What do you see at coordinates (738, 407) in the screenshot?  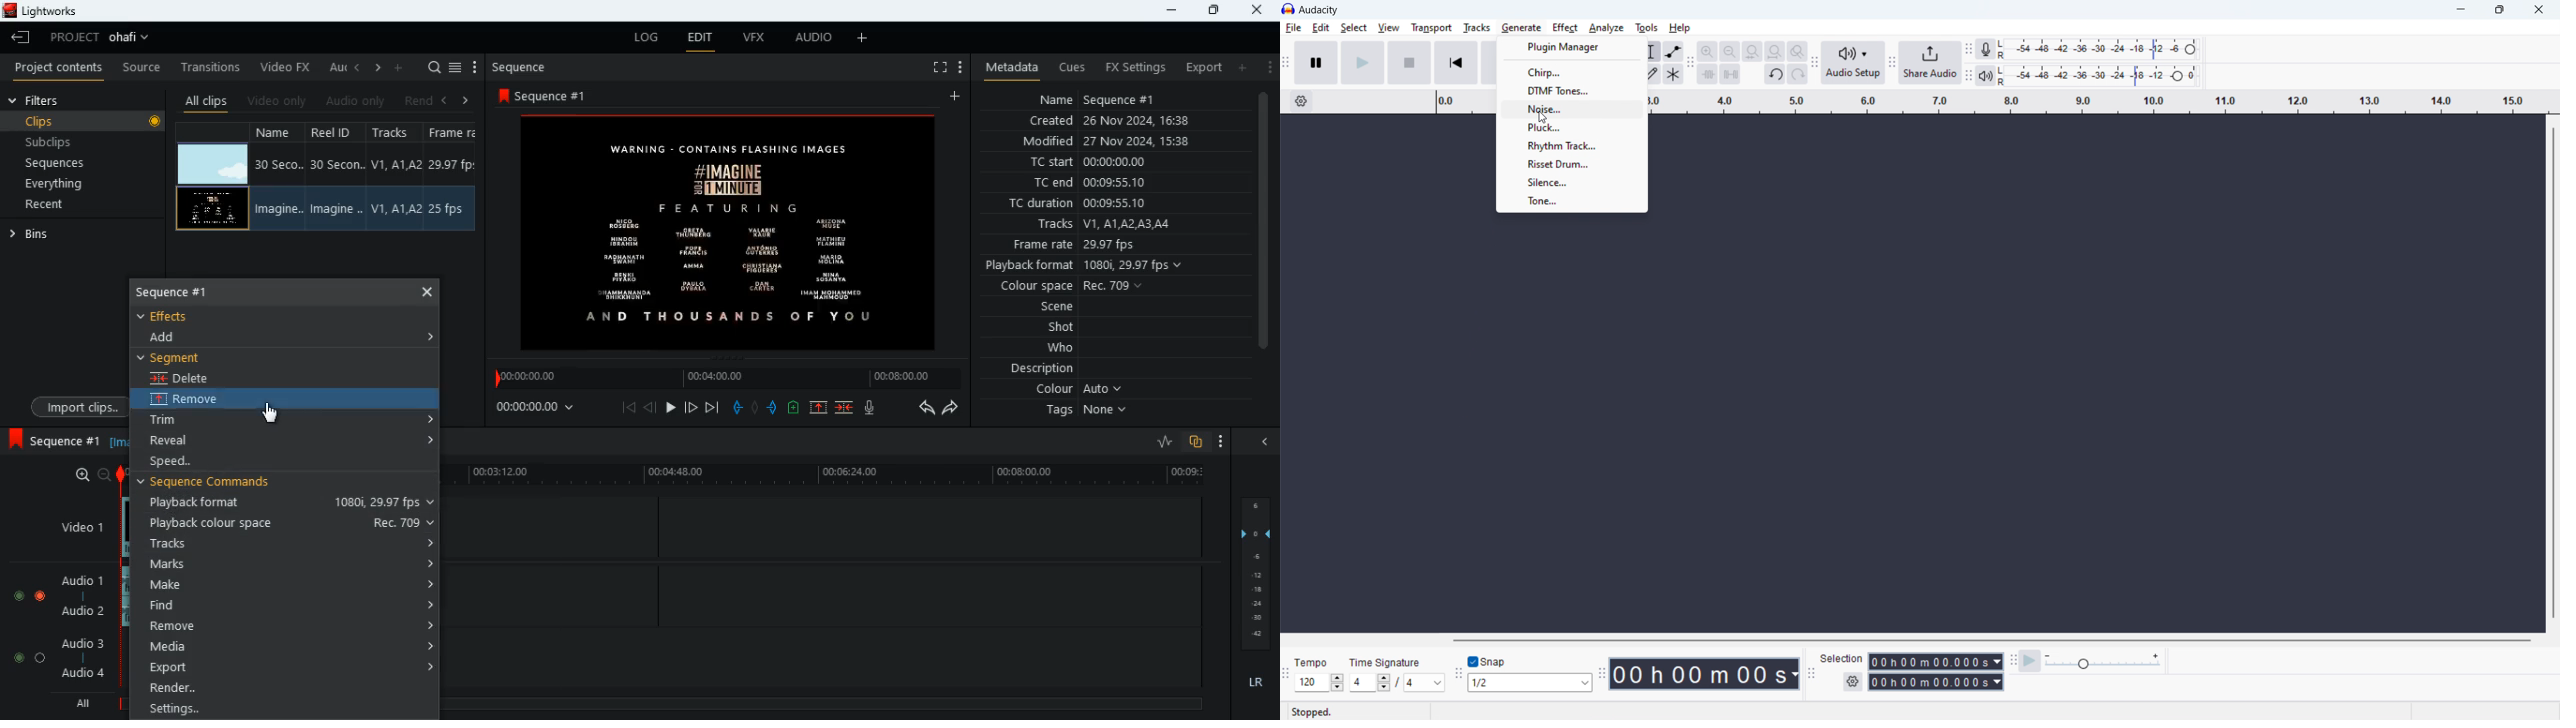 I see `pull` at bounding box center [738, 407].